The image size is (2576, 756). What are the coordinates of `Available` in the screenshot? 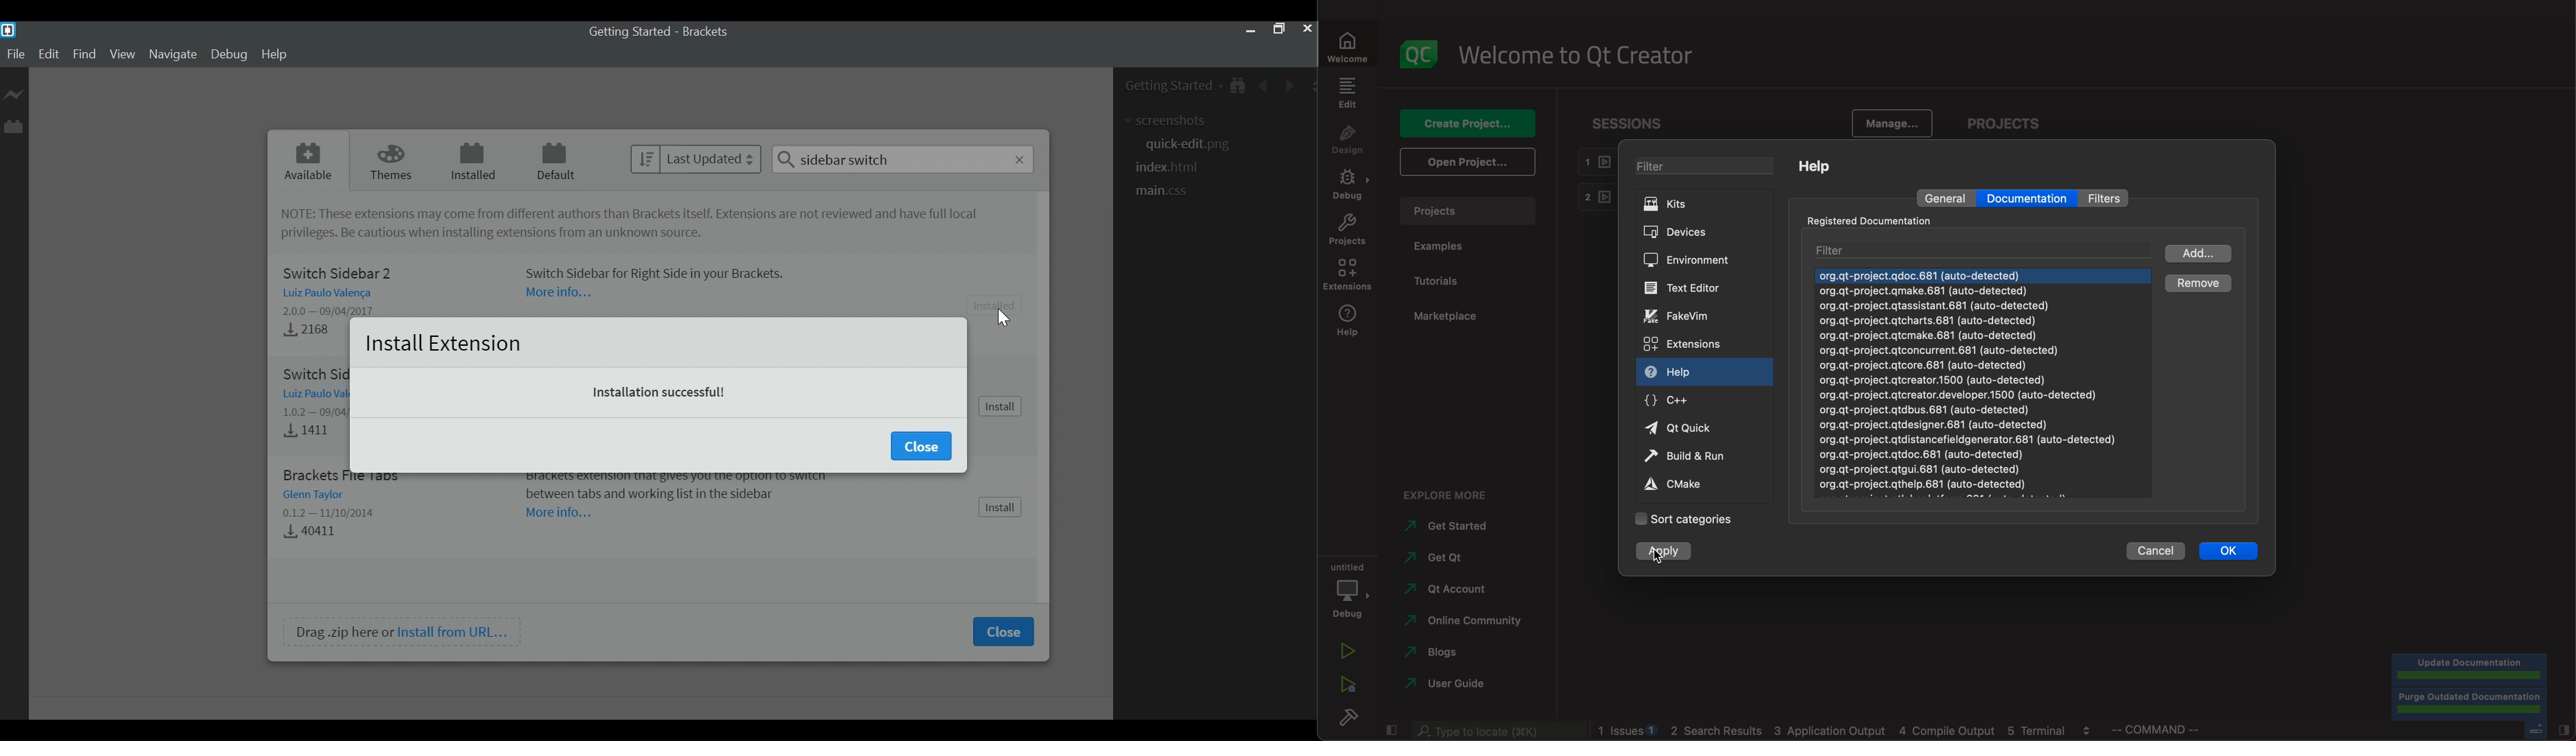 It's located at (309, 159).